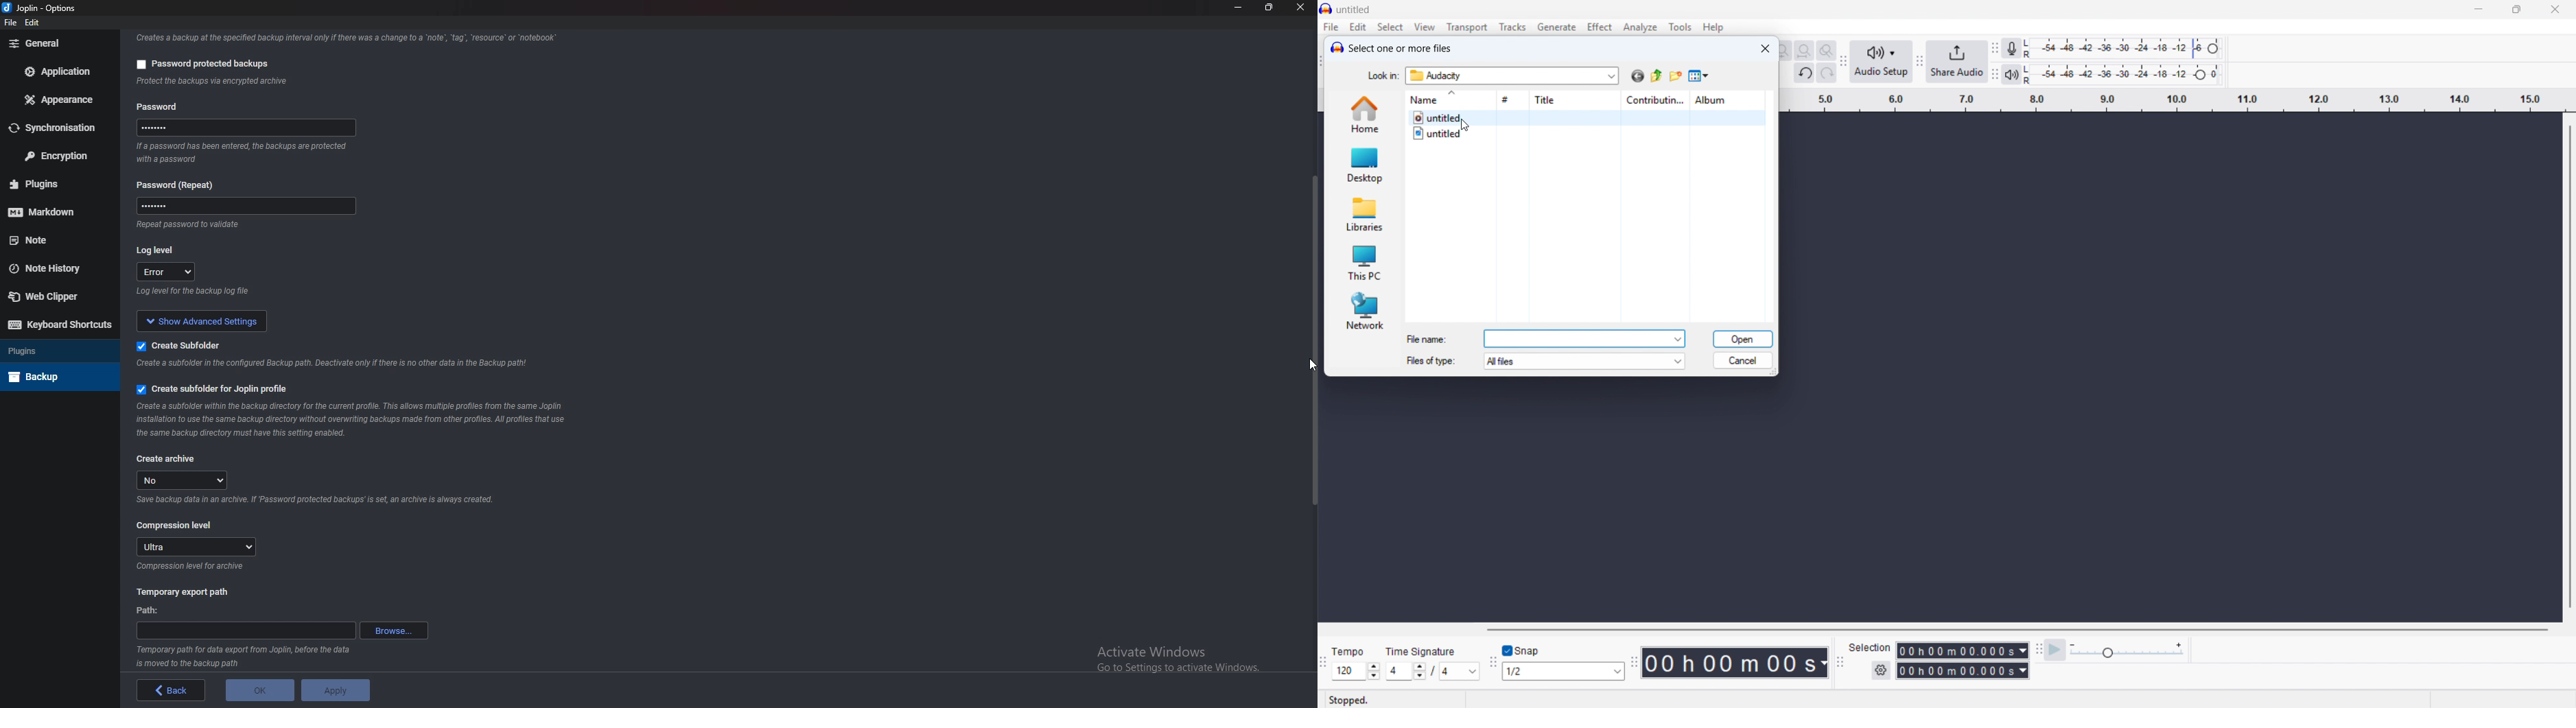 This screenshot has width=2576, height=728. Describe the element at coordinates (1240, 8) in the screenshot. I see `Minimize` at that location.